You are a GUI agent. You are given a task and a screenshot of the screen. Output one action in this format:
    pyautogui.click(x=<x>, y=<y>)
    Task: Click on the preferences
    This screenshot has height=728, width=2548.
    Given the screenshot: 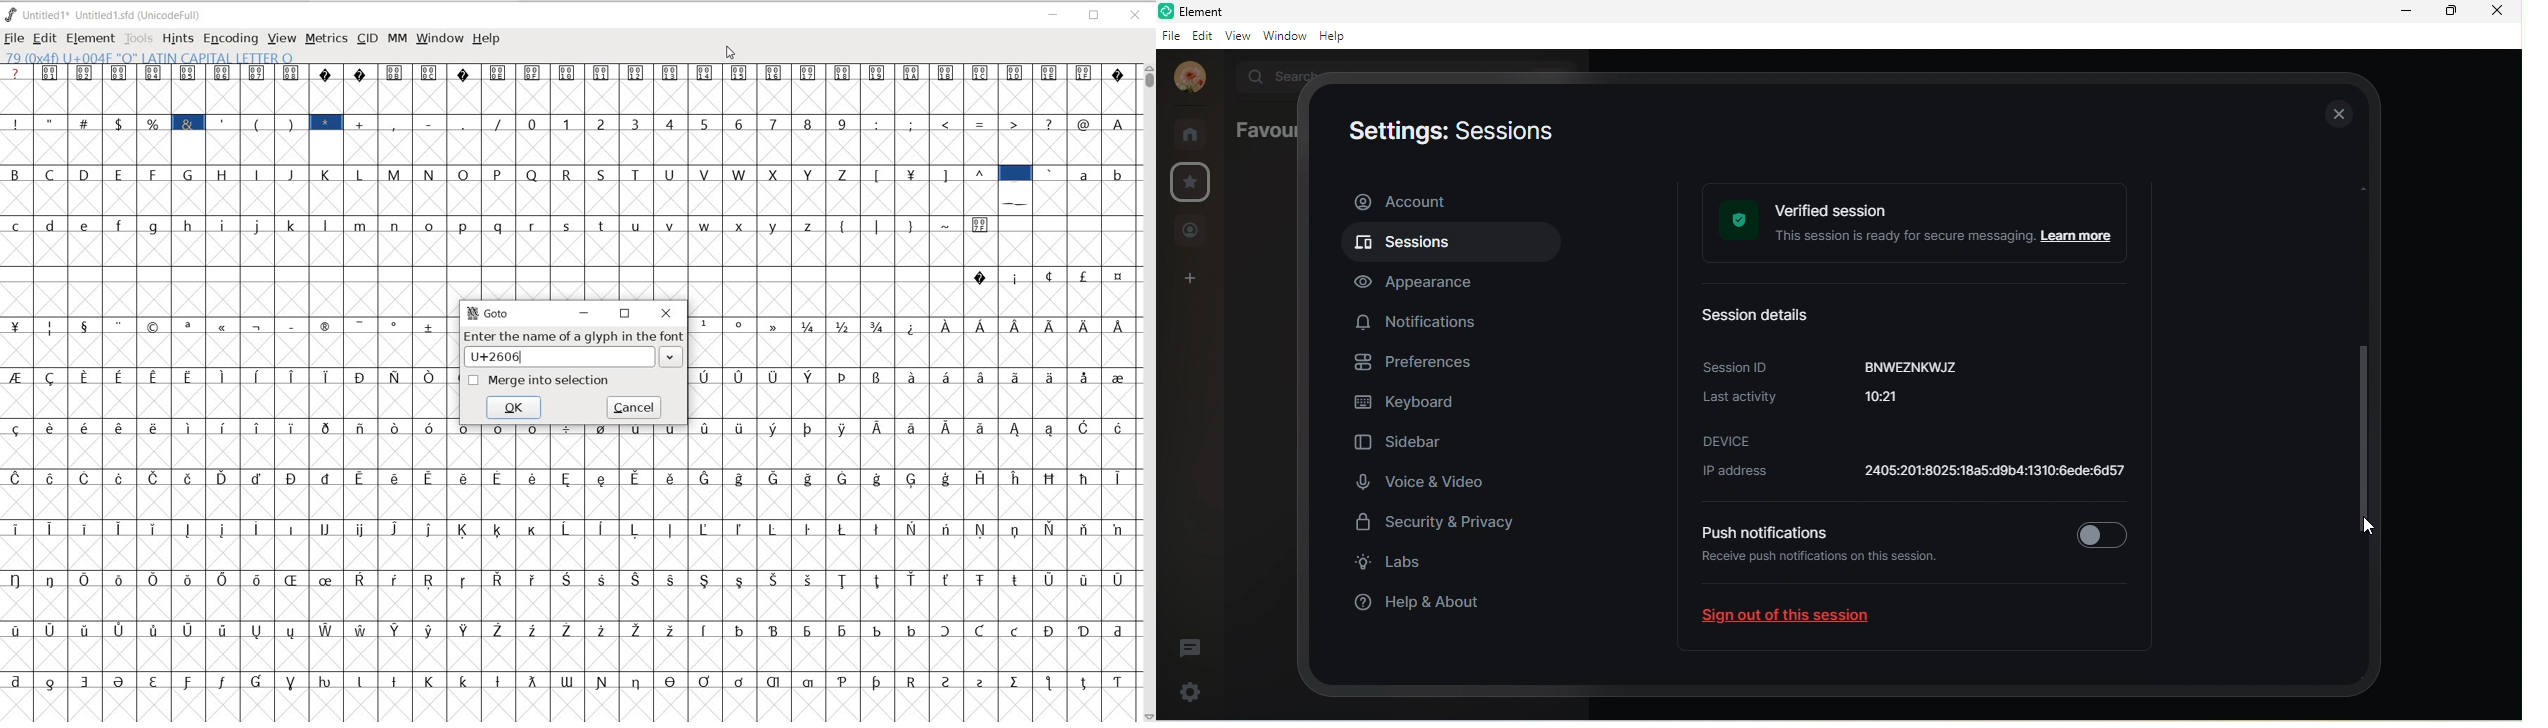 What is the action you would take?
    pyautogui.click(x=1423, y=364)
    